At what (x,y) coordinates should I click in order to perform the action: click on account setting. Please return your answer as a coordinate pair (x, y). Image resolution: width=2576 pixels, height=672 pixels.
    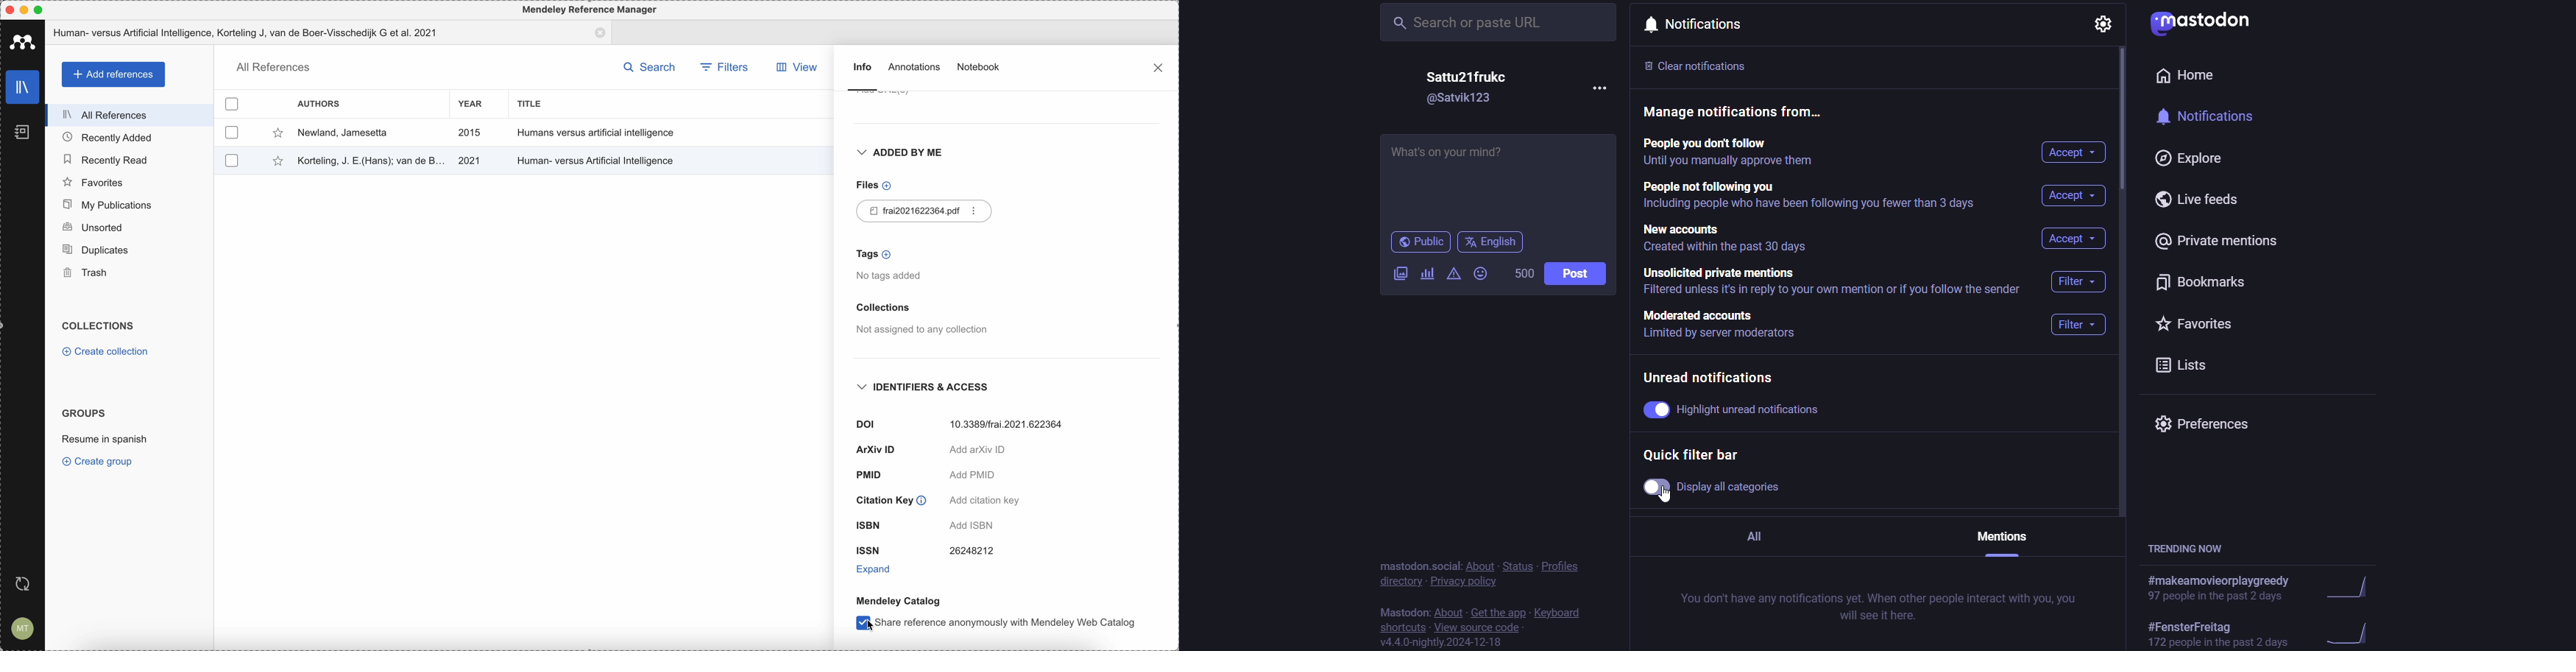
    Looking at the image, I should click on (23, 628).